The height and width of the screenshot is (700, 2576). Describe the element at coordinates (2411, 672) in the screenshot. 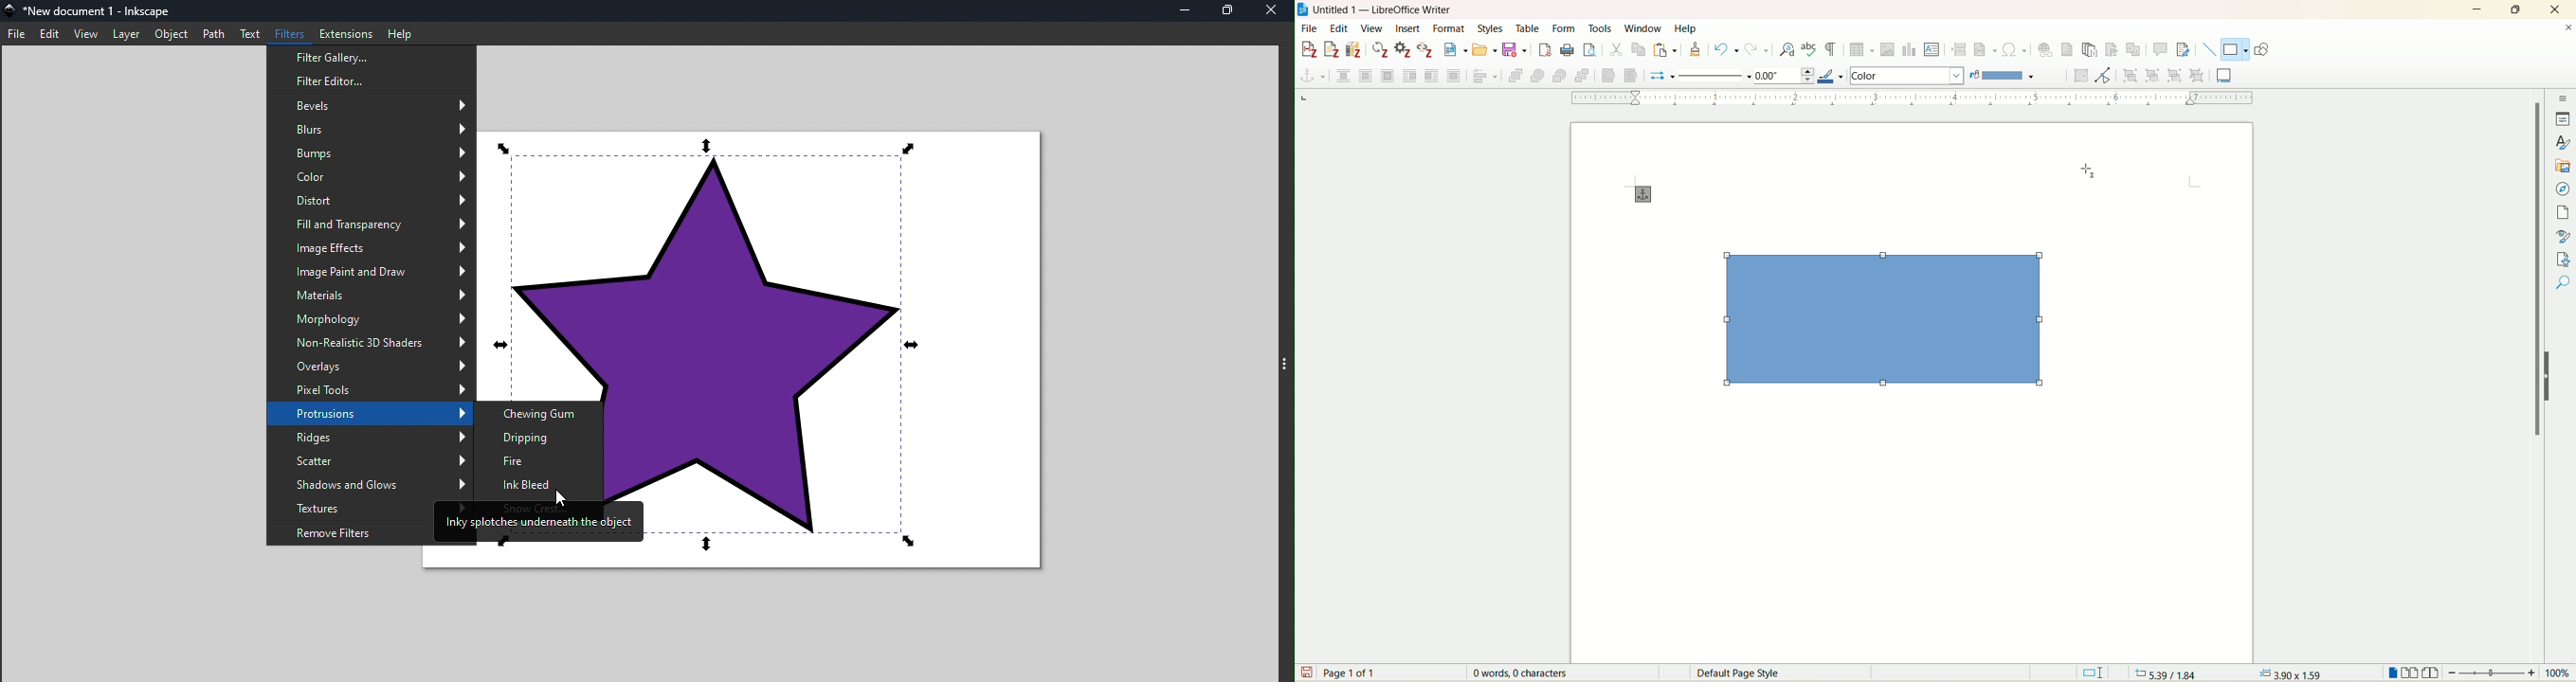

I see `multi page view` at that location.